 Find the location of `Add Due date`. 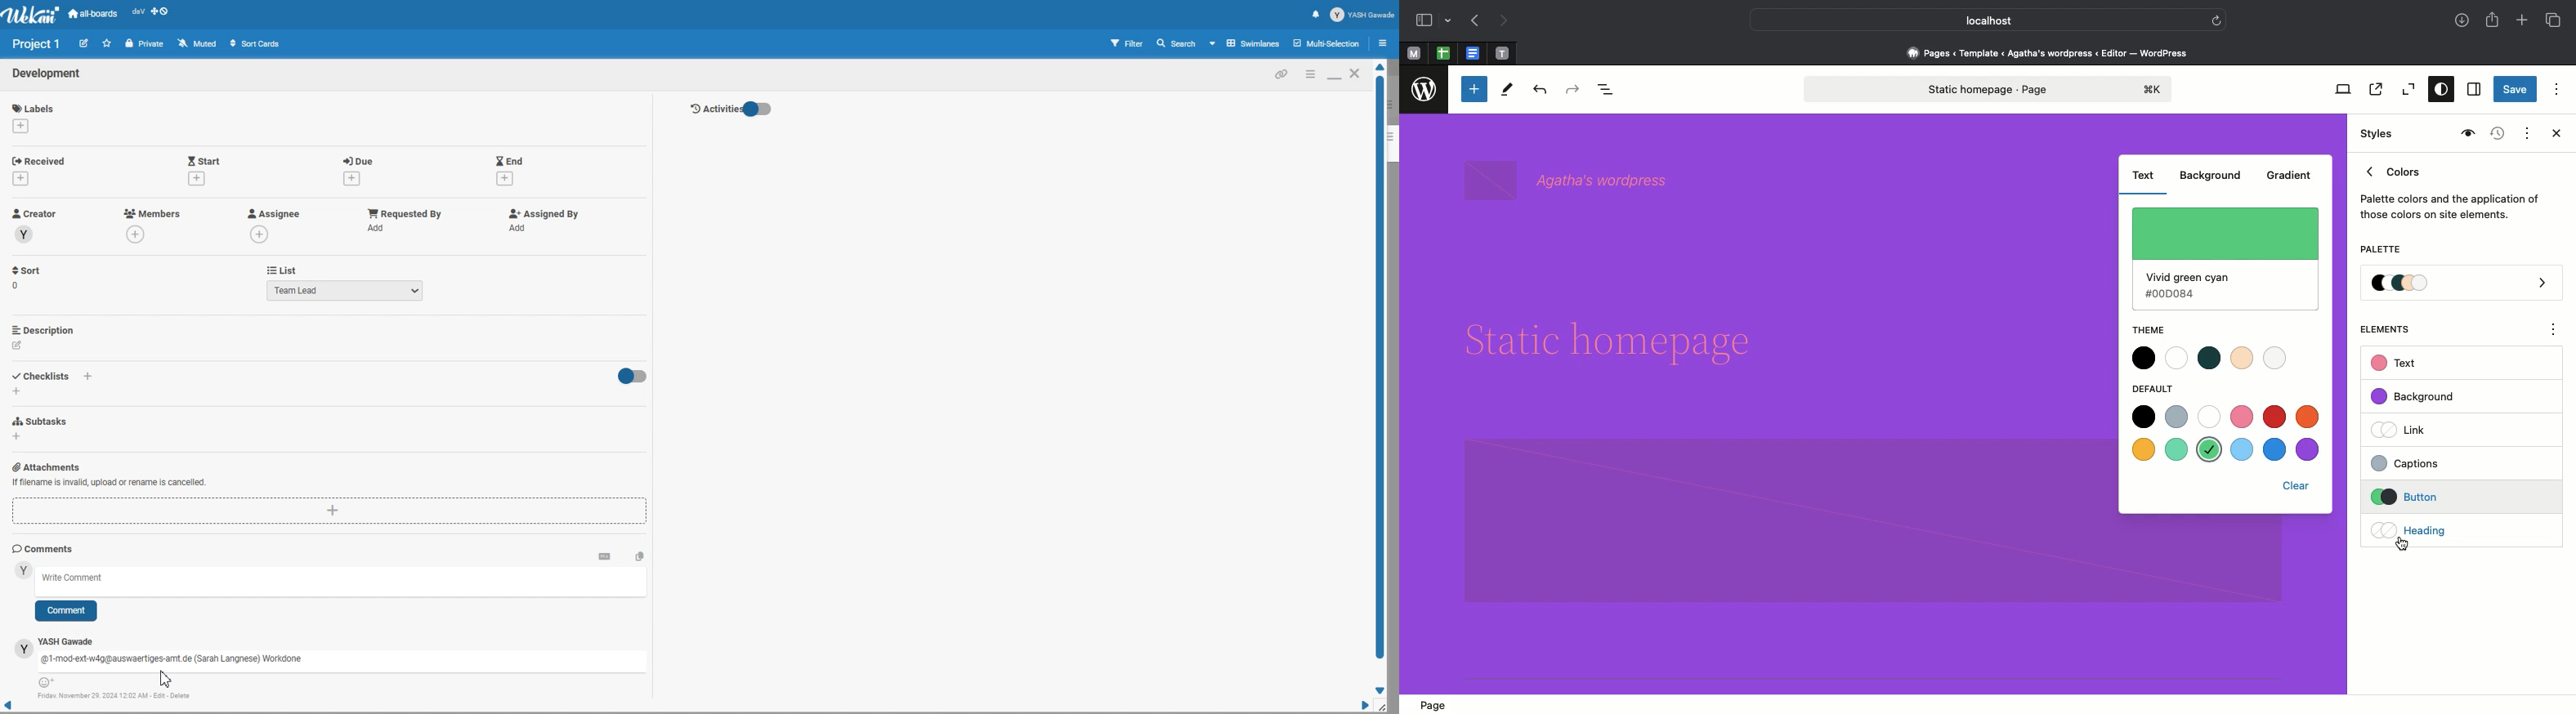

Add Due date is located at coordinates (360, 159).